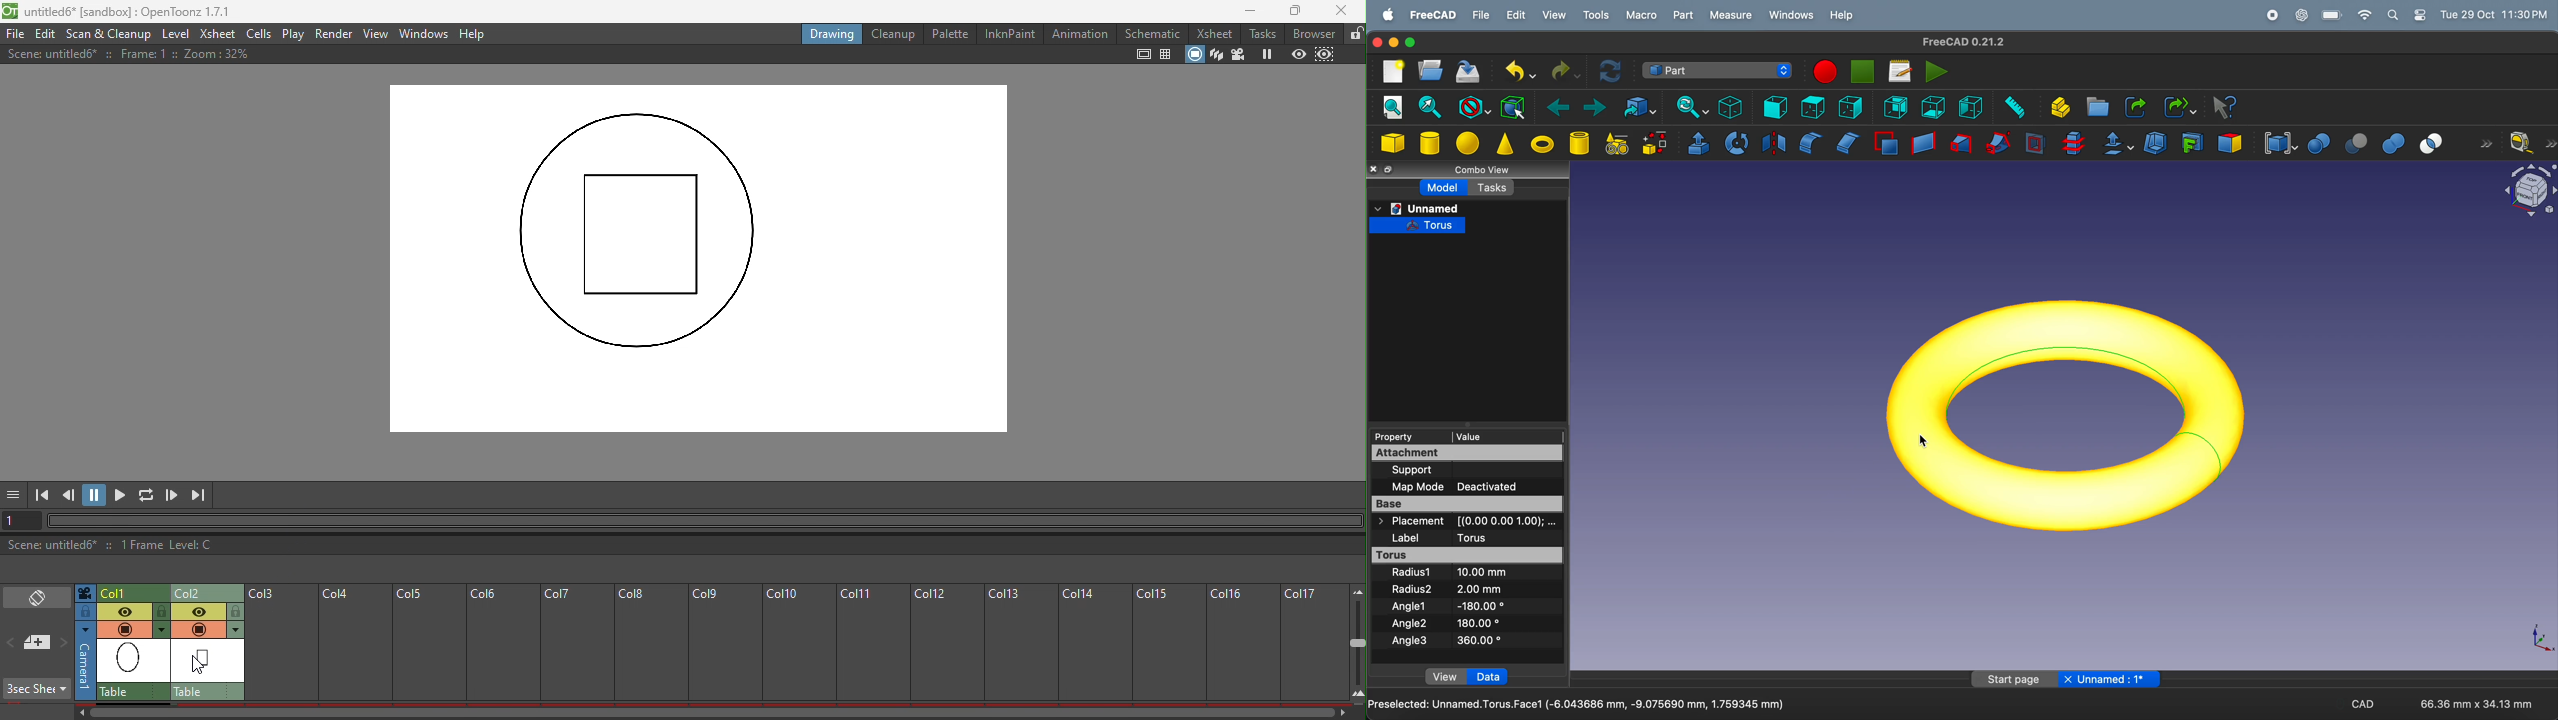 The width and height of the screenshot is (2576, 728). I want to click on Windows, so click(424, 35).